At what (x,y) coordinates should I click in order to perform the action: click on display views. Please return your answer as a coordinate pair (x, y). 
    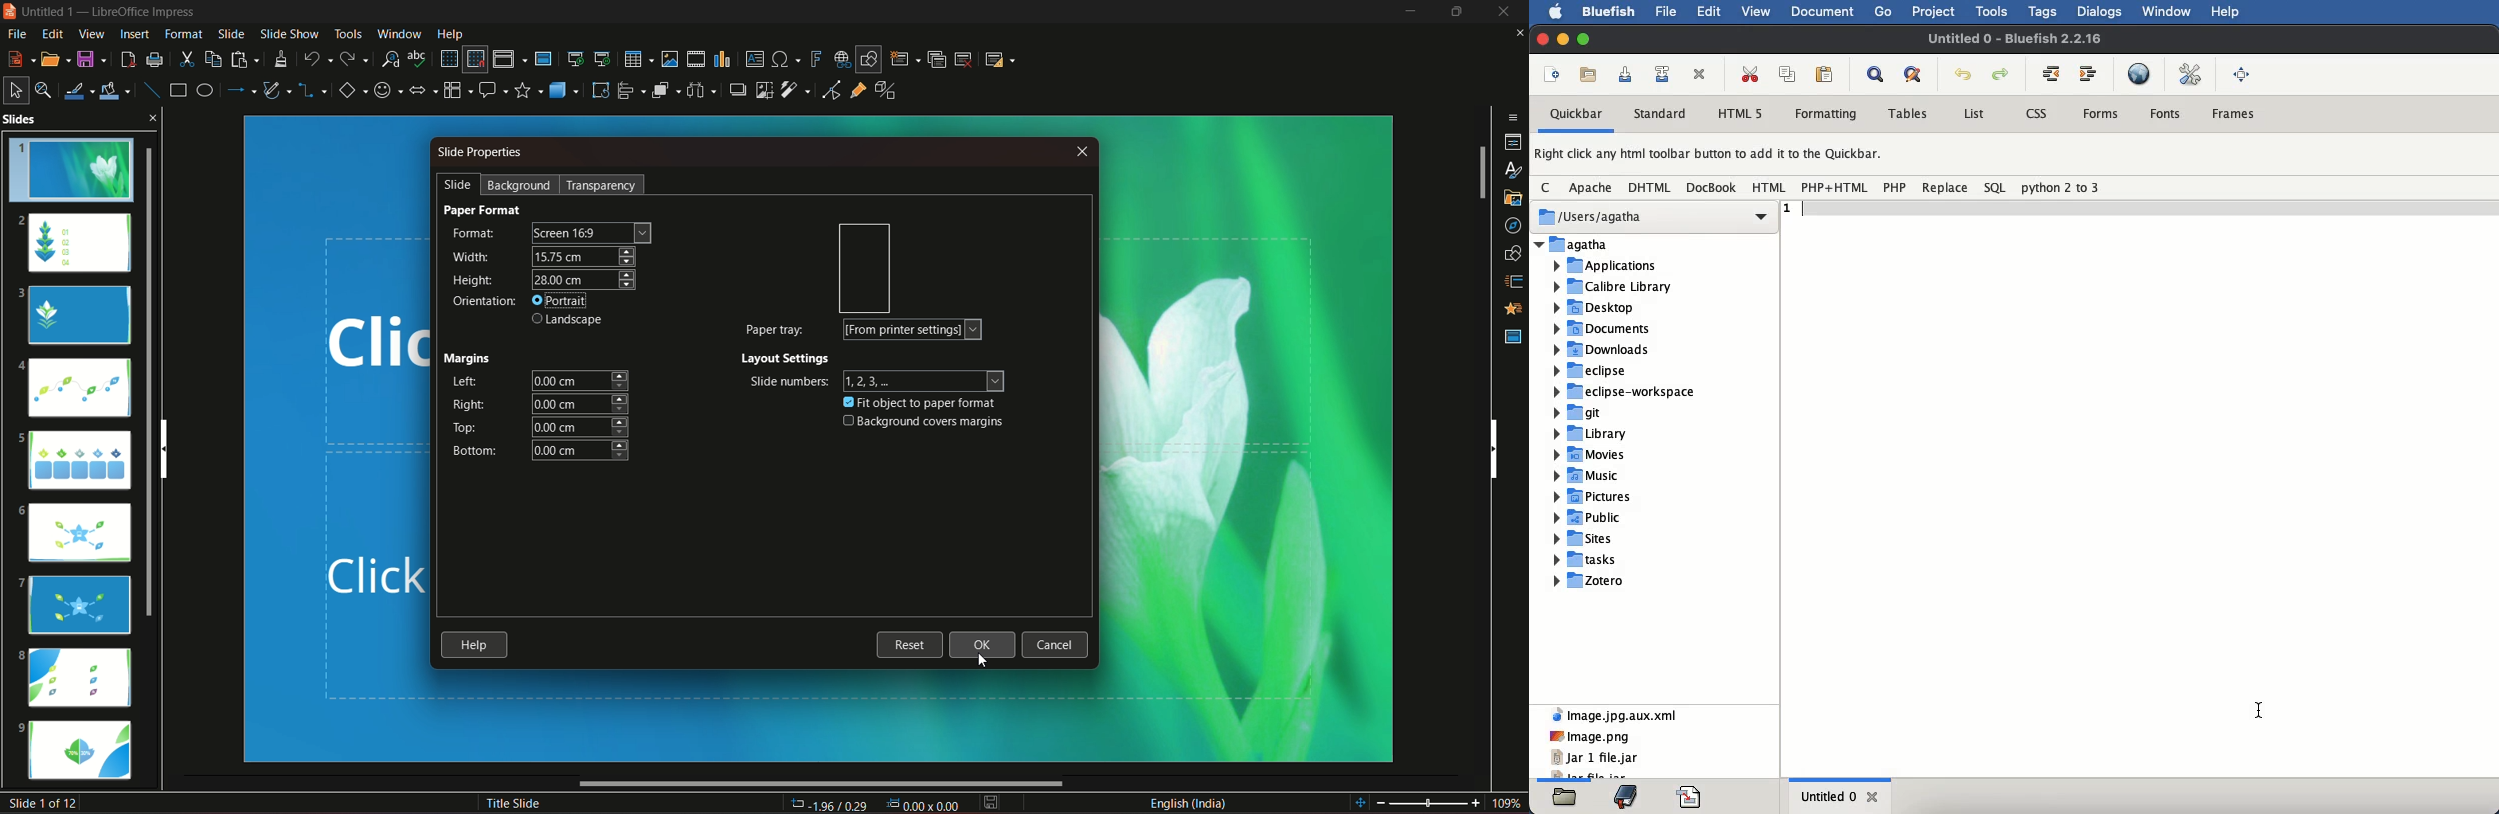
    Looking at the image, I should click on (509, 59).